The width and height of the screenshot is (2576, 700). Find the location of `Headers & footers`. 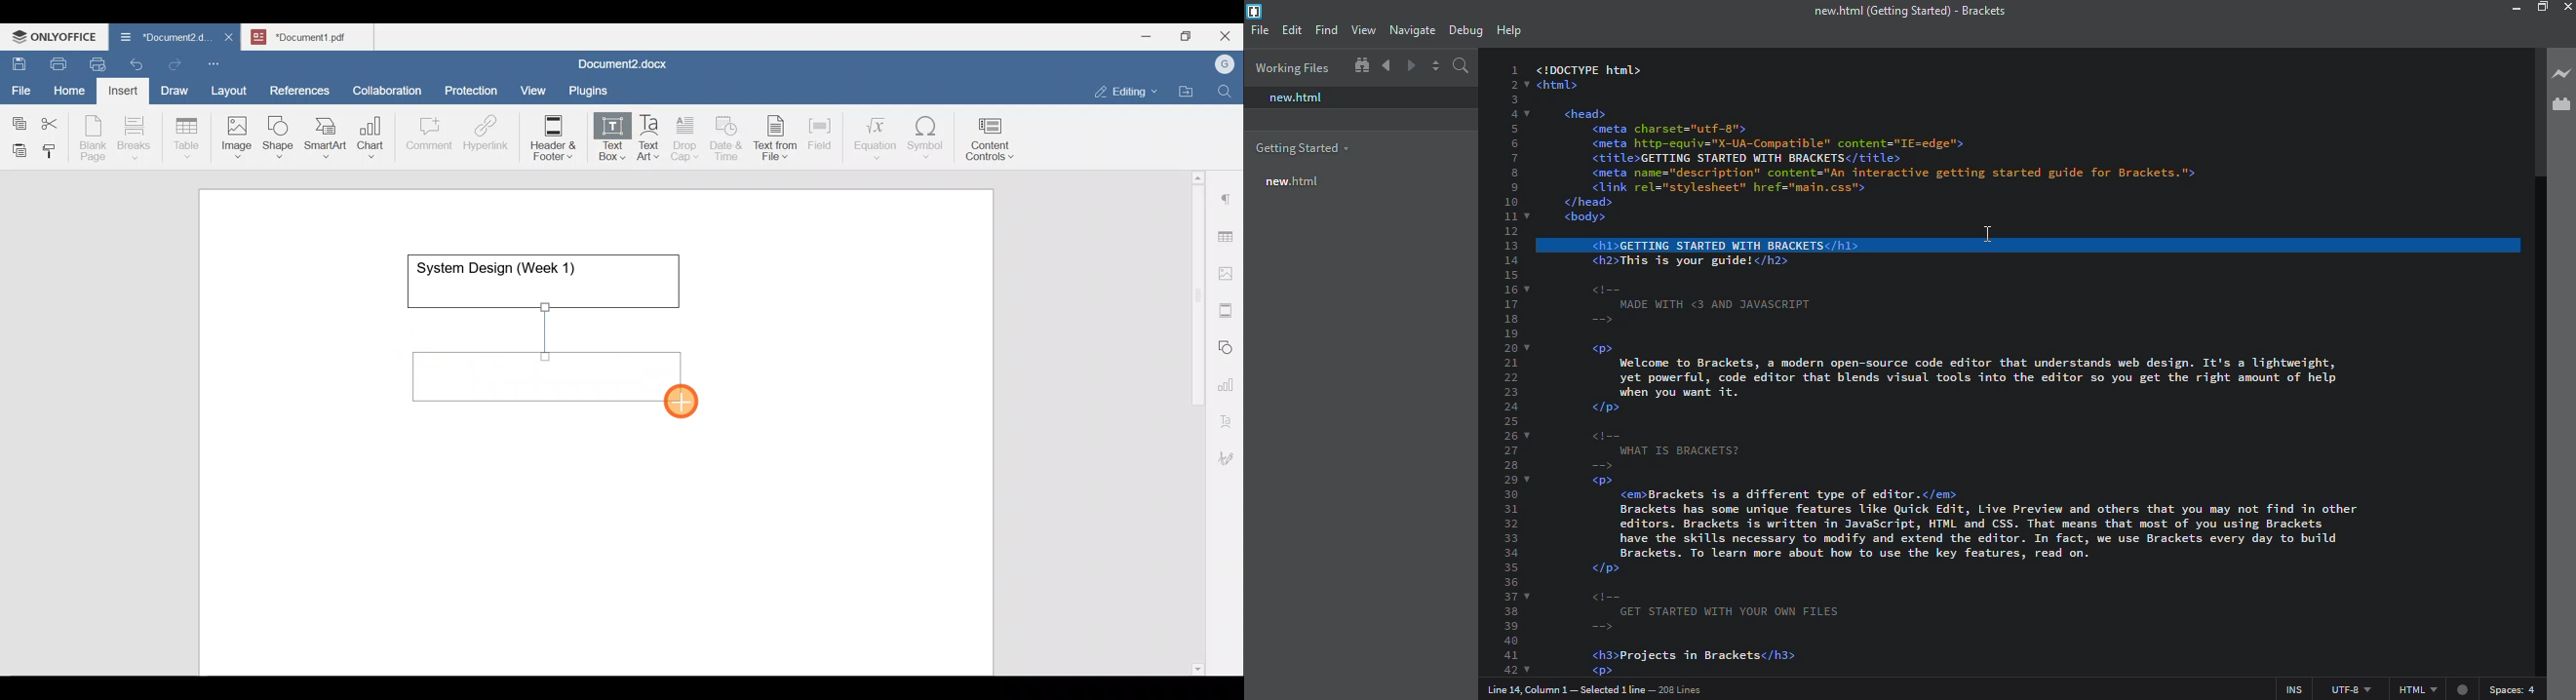

Headers & footers is located at coordinates (1228, 307).